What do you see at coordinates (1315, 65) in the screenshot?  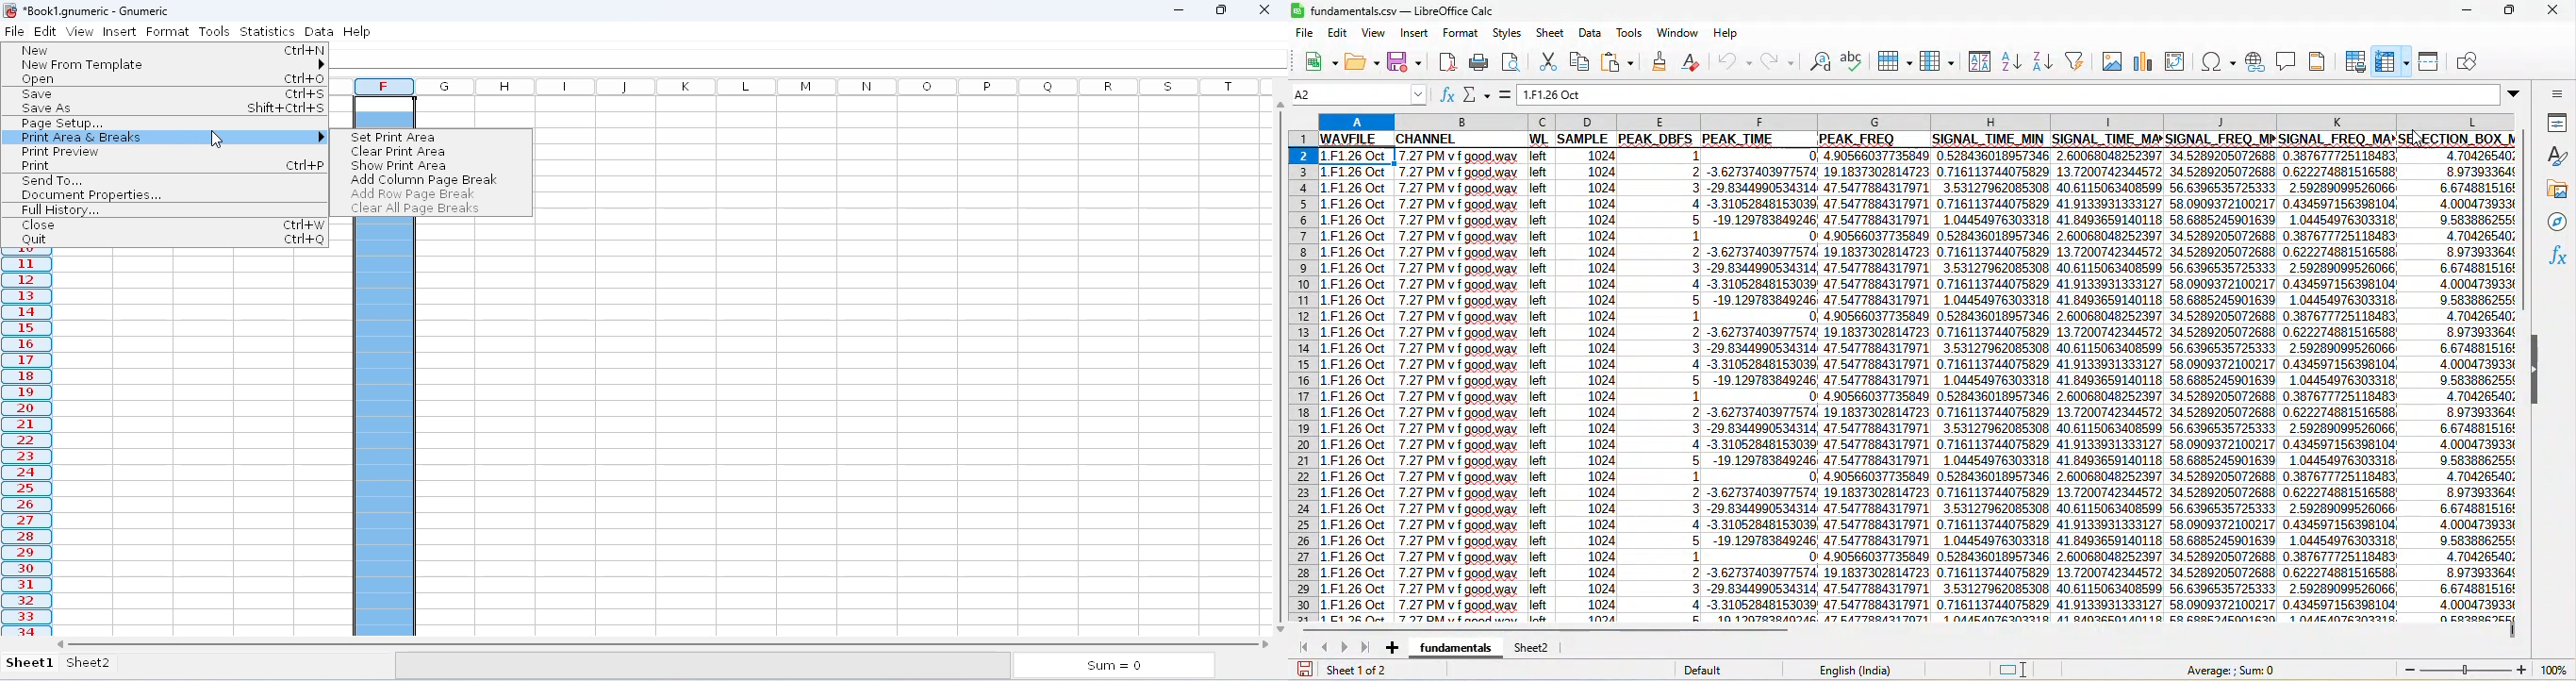 I see `new` at bounding box center [1315, 65].